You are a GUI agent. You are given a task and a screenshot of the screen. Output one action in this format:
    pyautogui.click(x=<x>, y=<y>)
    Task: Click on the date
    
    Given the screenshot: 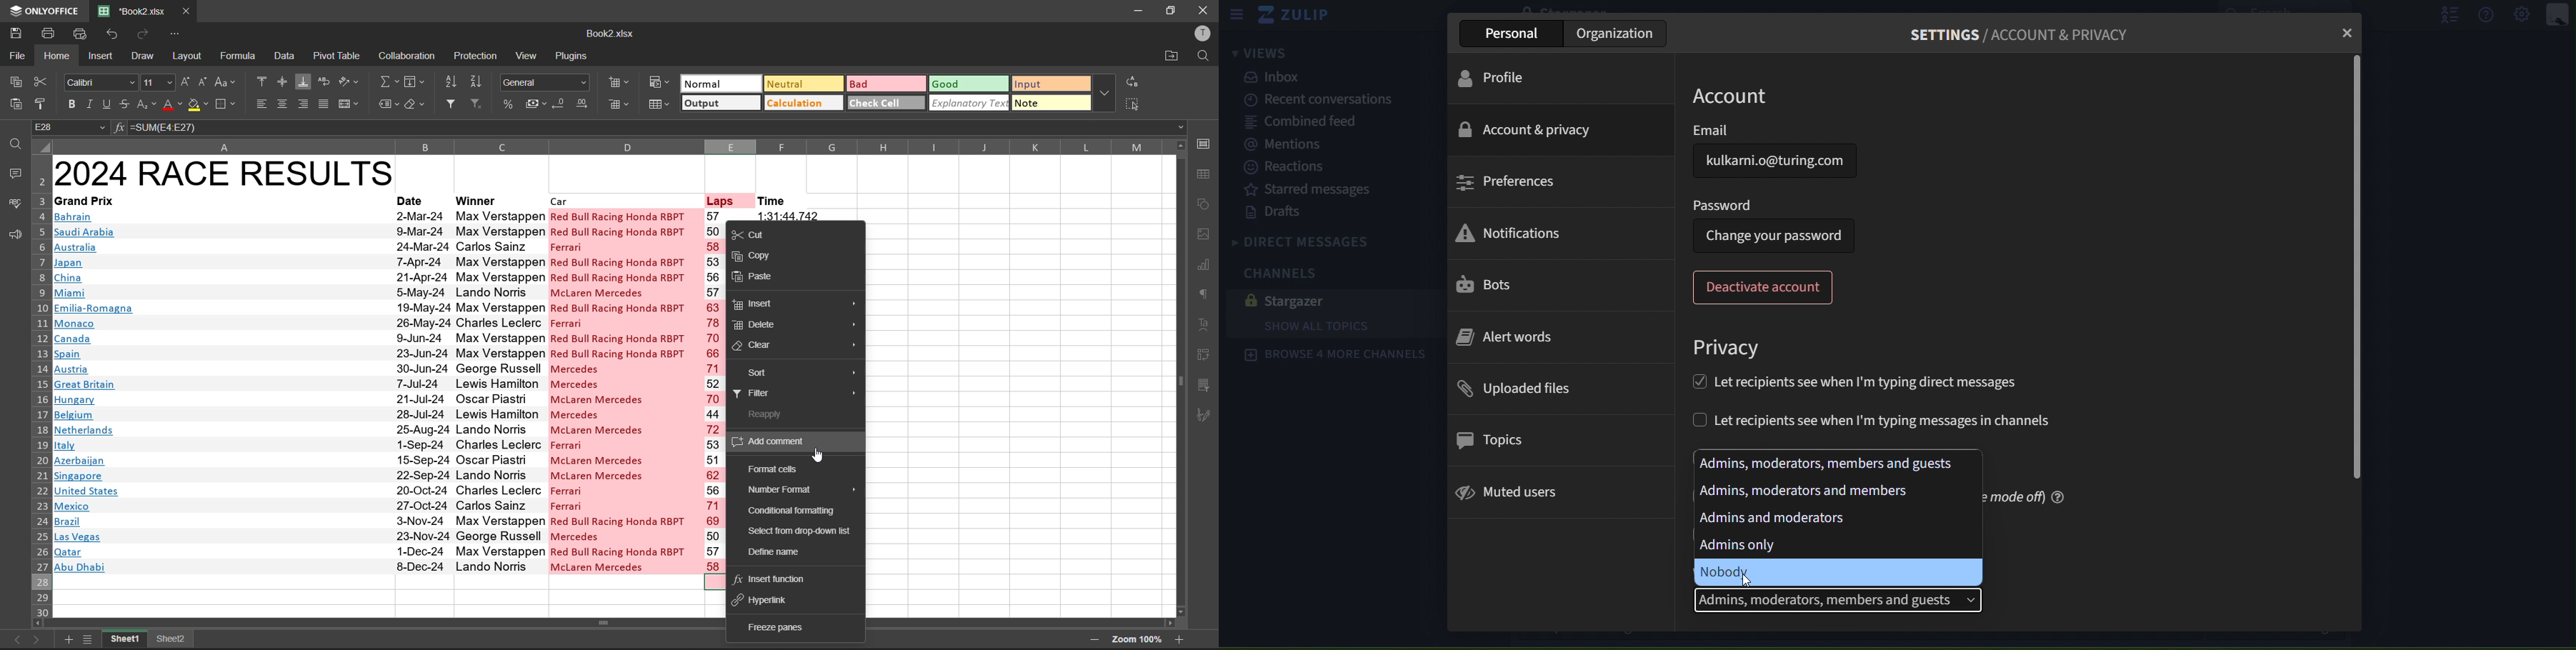 What is the action you would take?
    pyautogui.click(x=422, y=390)
    